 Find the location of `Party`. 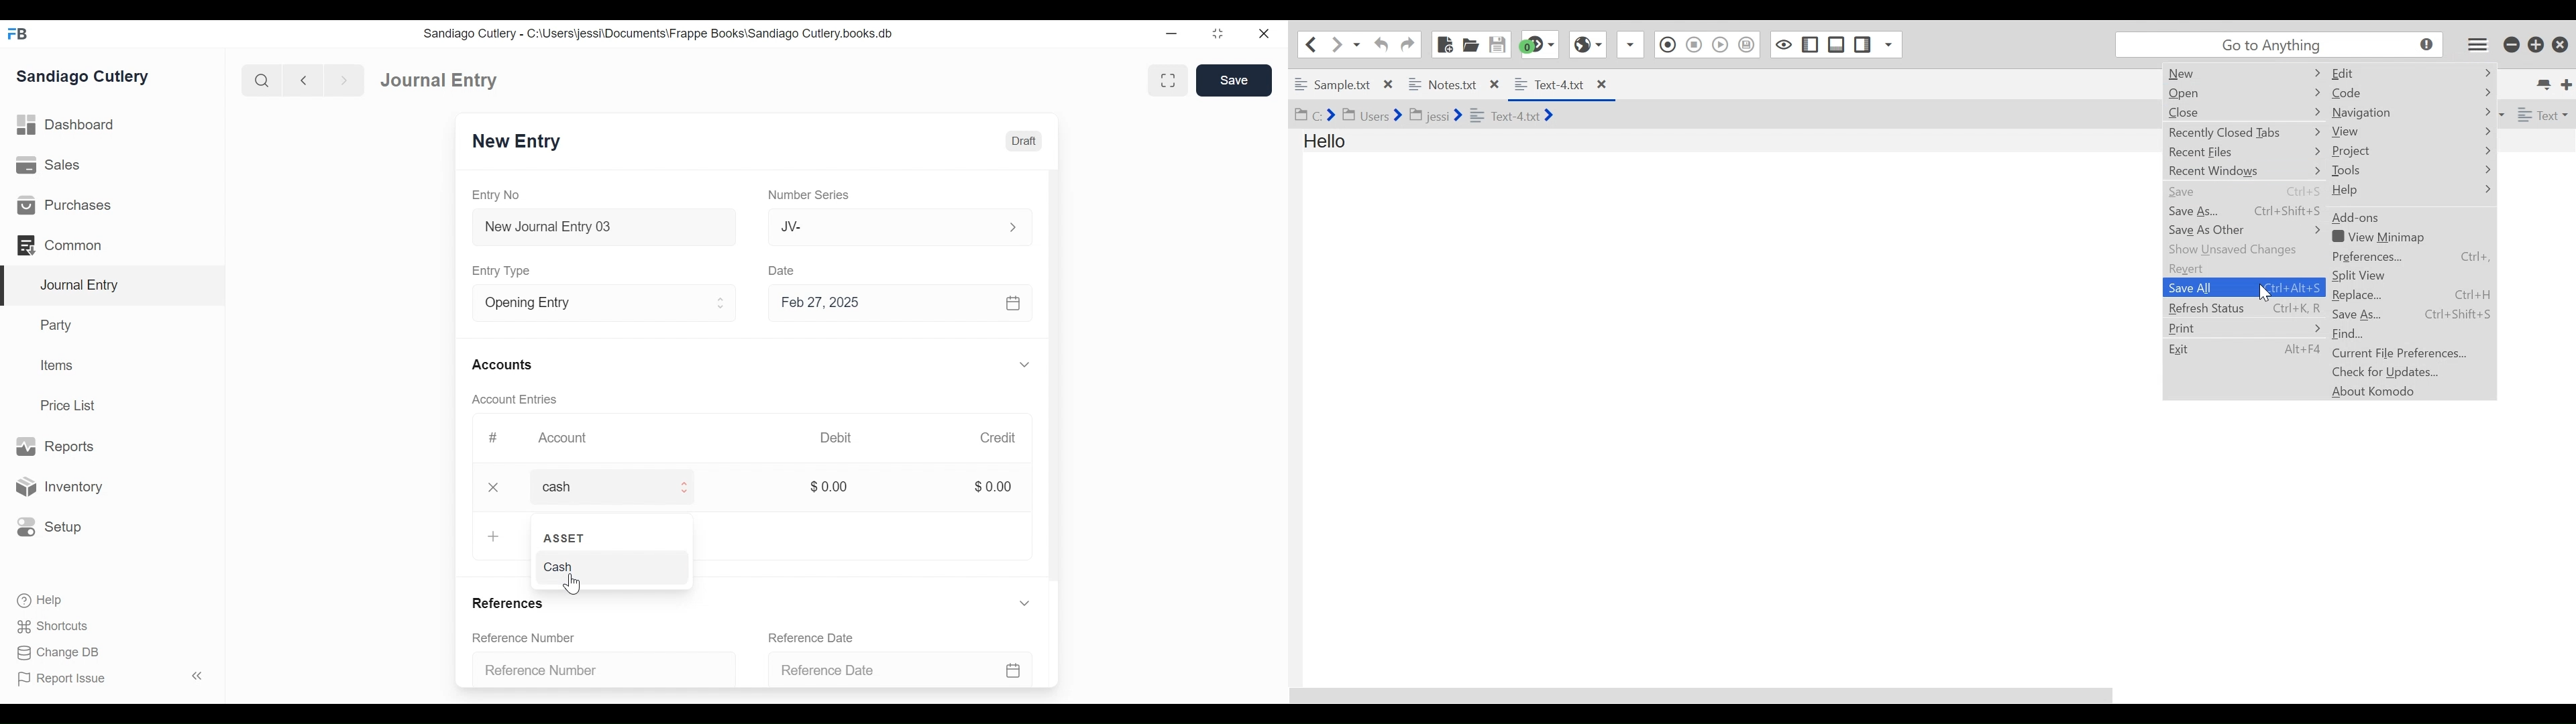

Party is located at coordinates (58, 324).